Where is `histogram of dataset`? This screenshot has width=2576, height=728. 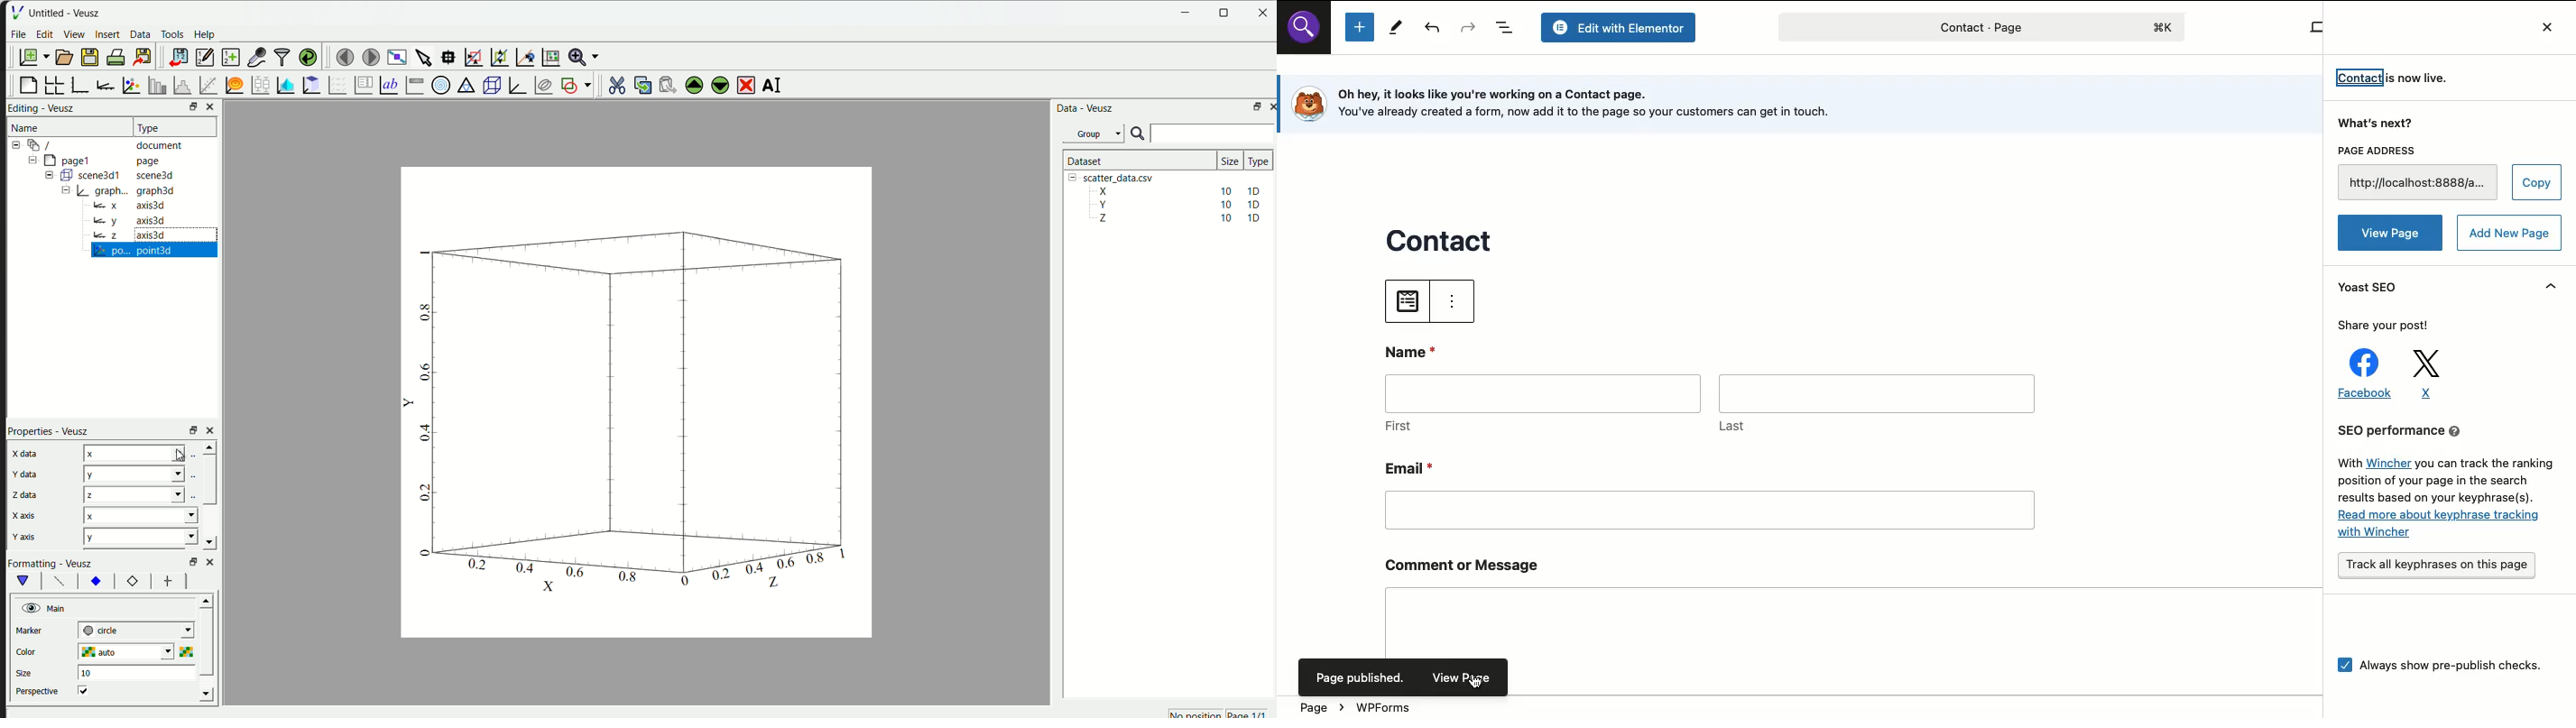
histogram of dataset is located at coordinates (180, 85).